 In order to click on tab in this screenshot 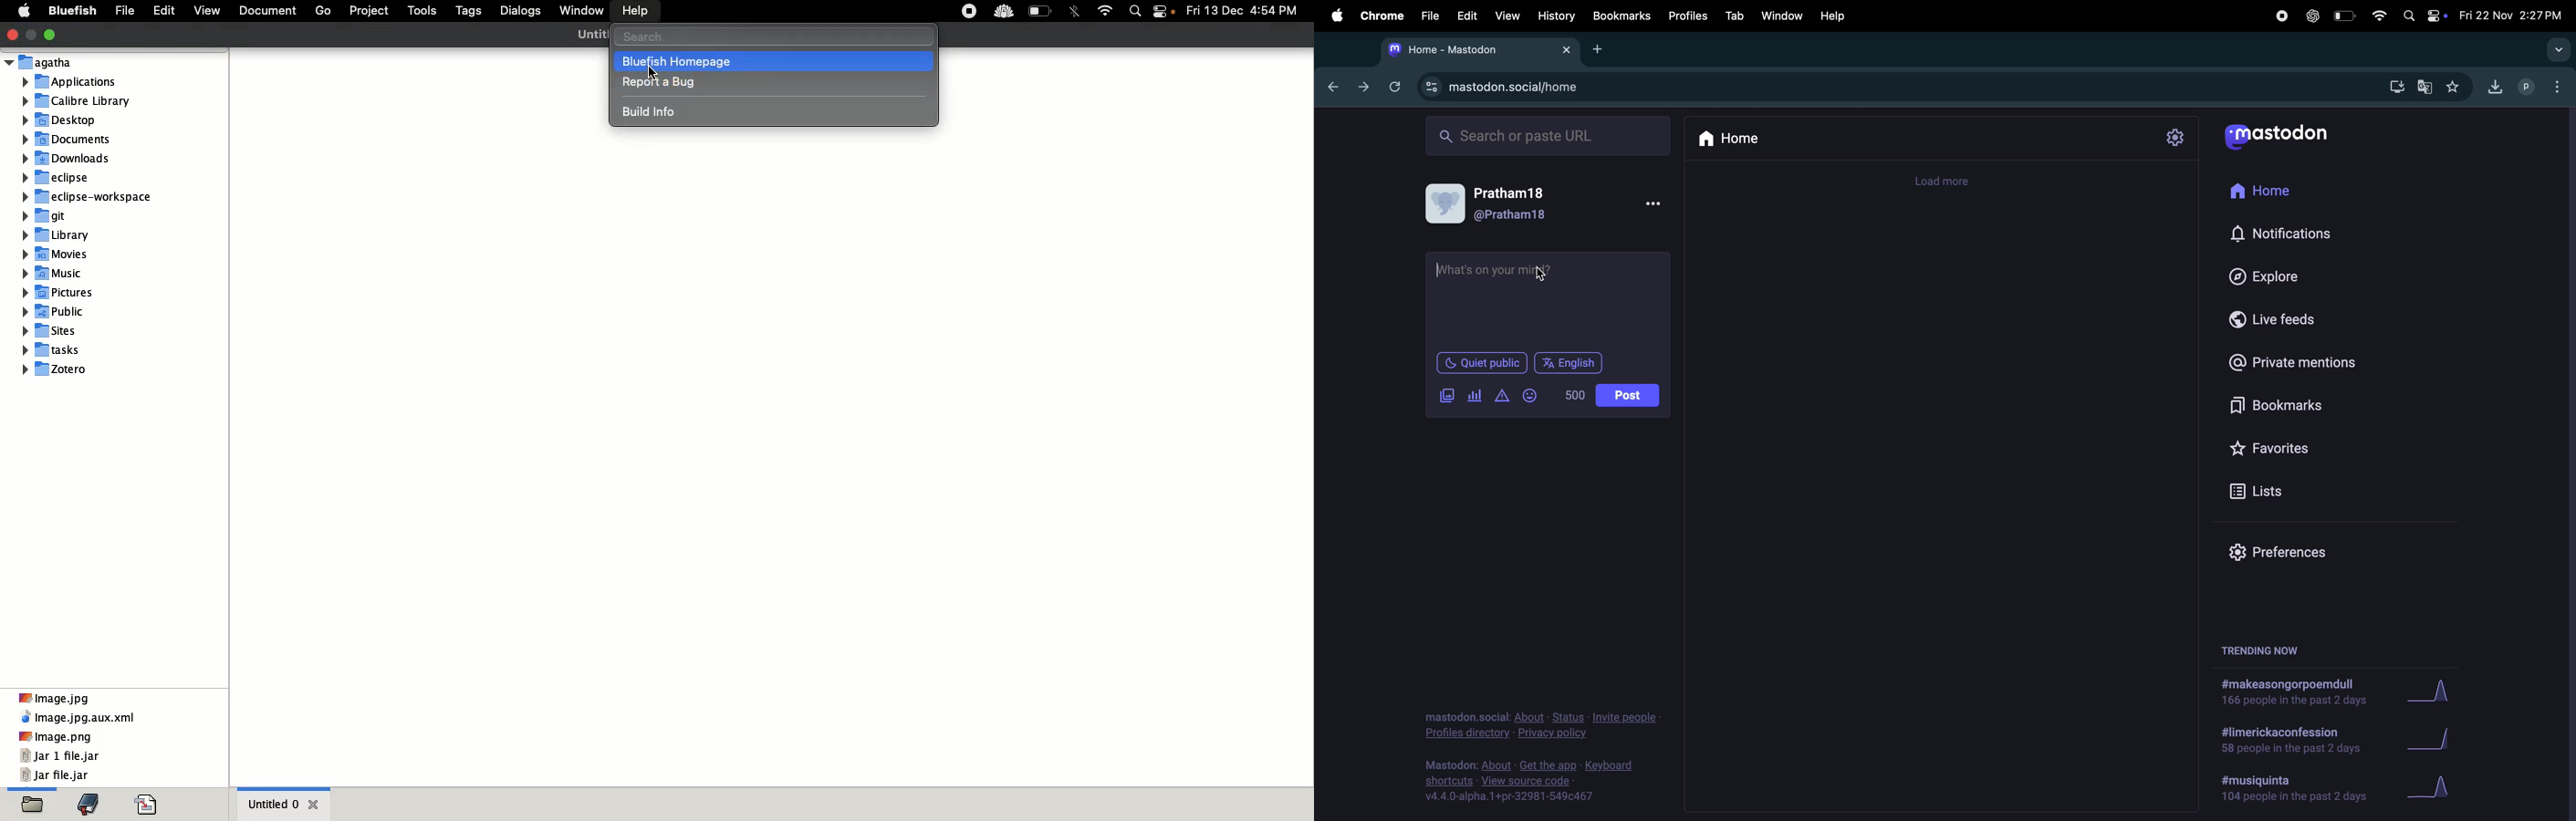, I will do `click(1734, 14)`.